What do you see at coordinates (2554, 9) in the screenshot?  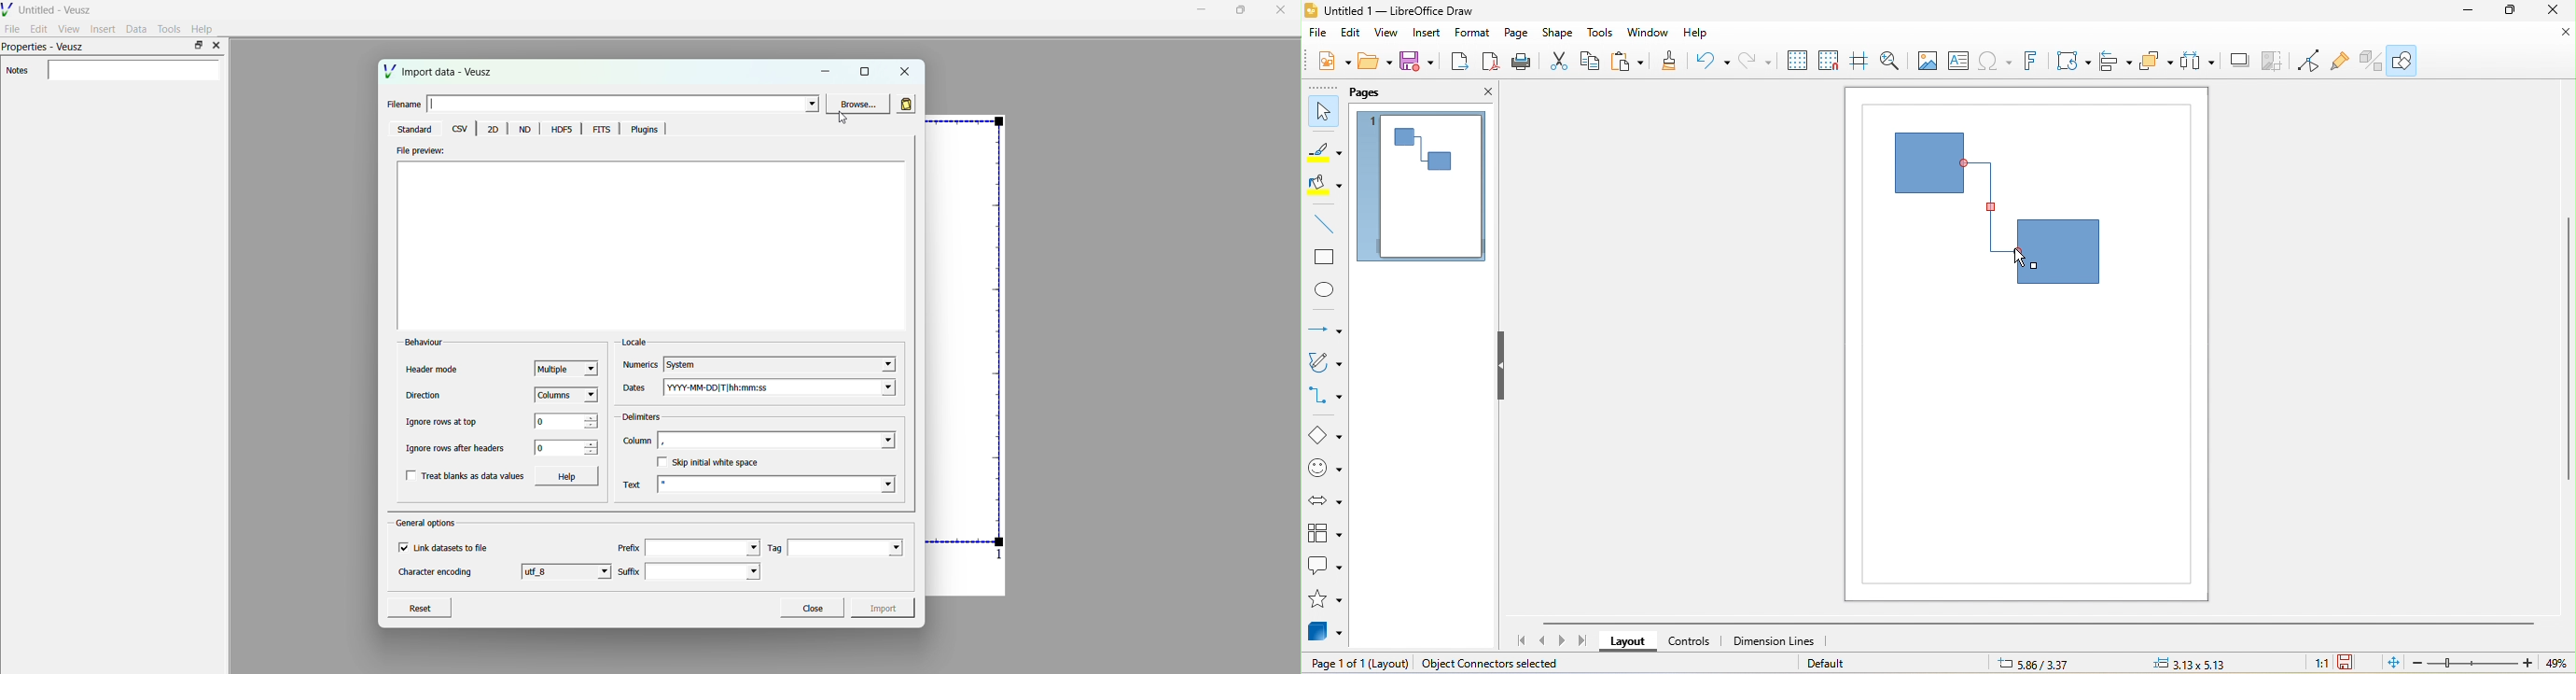 I see `close` at bounding box center [2554, 9].